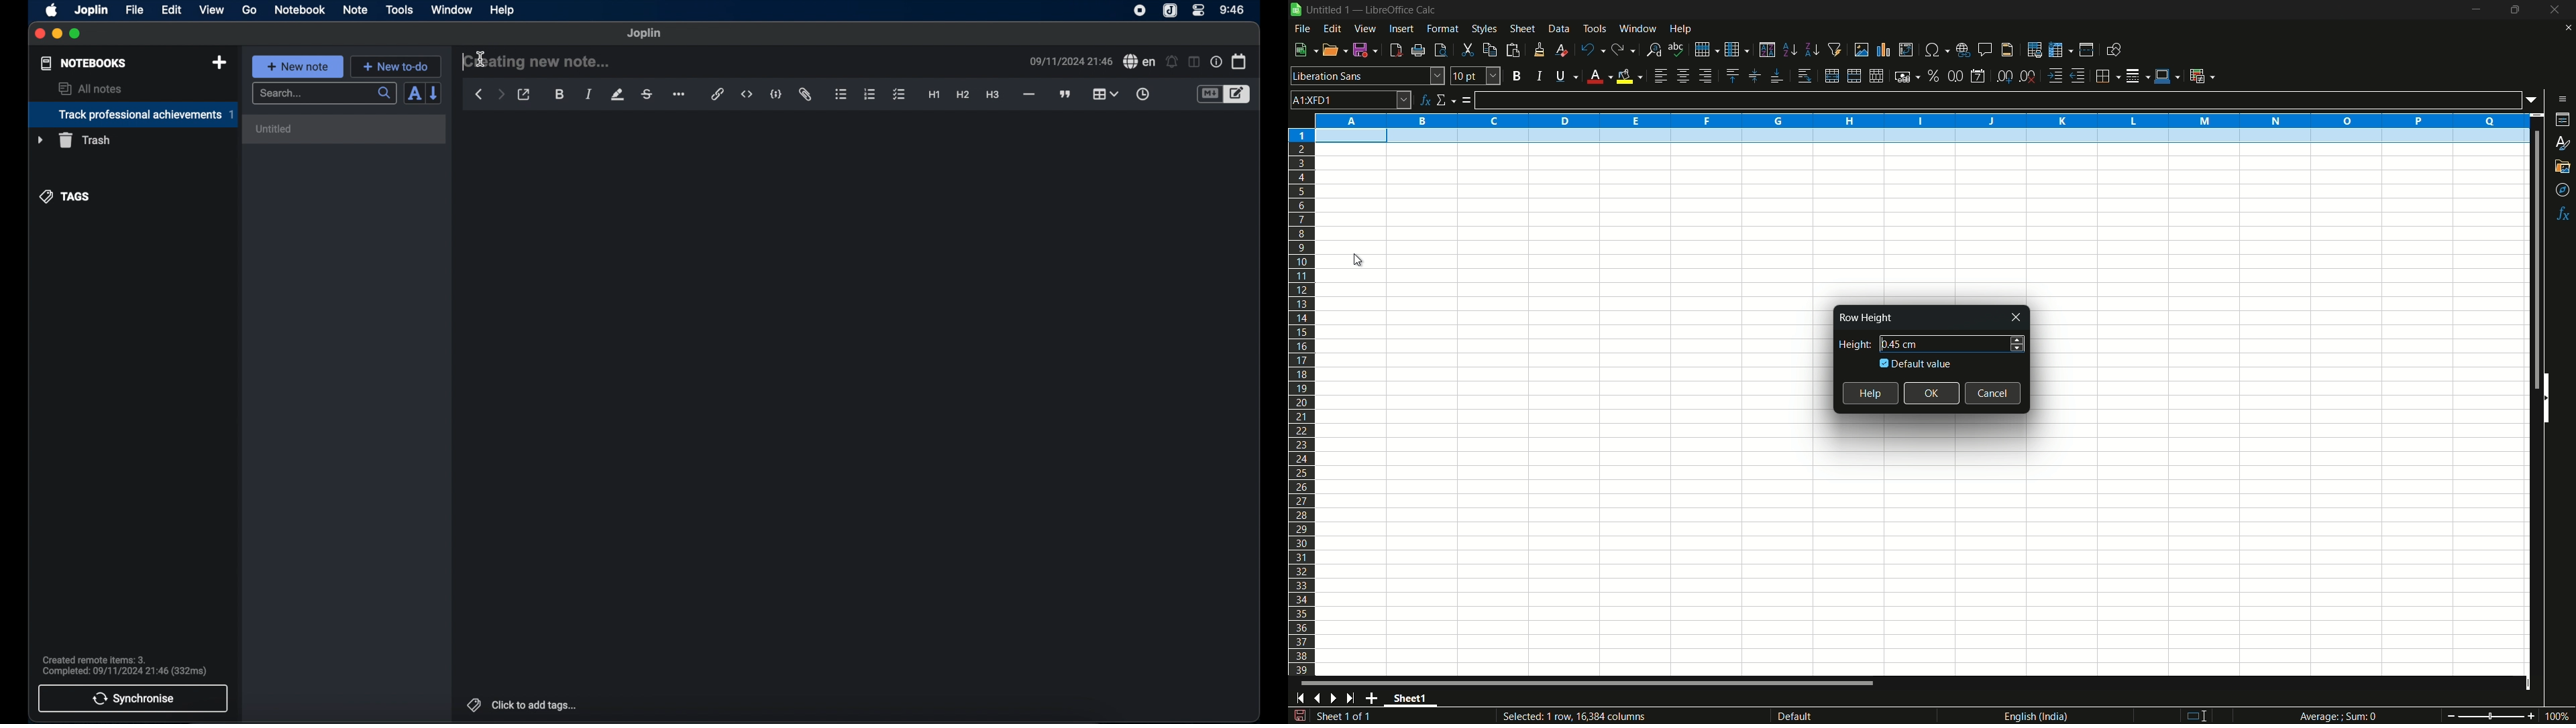 The height and width of the screenshot is (728, 2576). Describe the element at coordinates (451, 9) in the screenshot. I see `window` at that location.